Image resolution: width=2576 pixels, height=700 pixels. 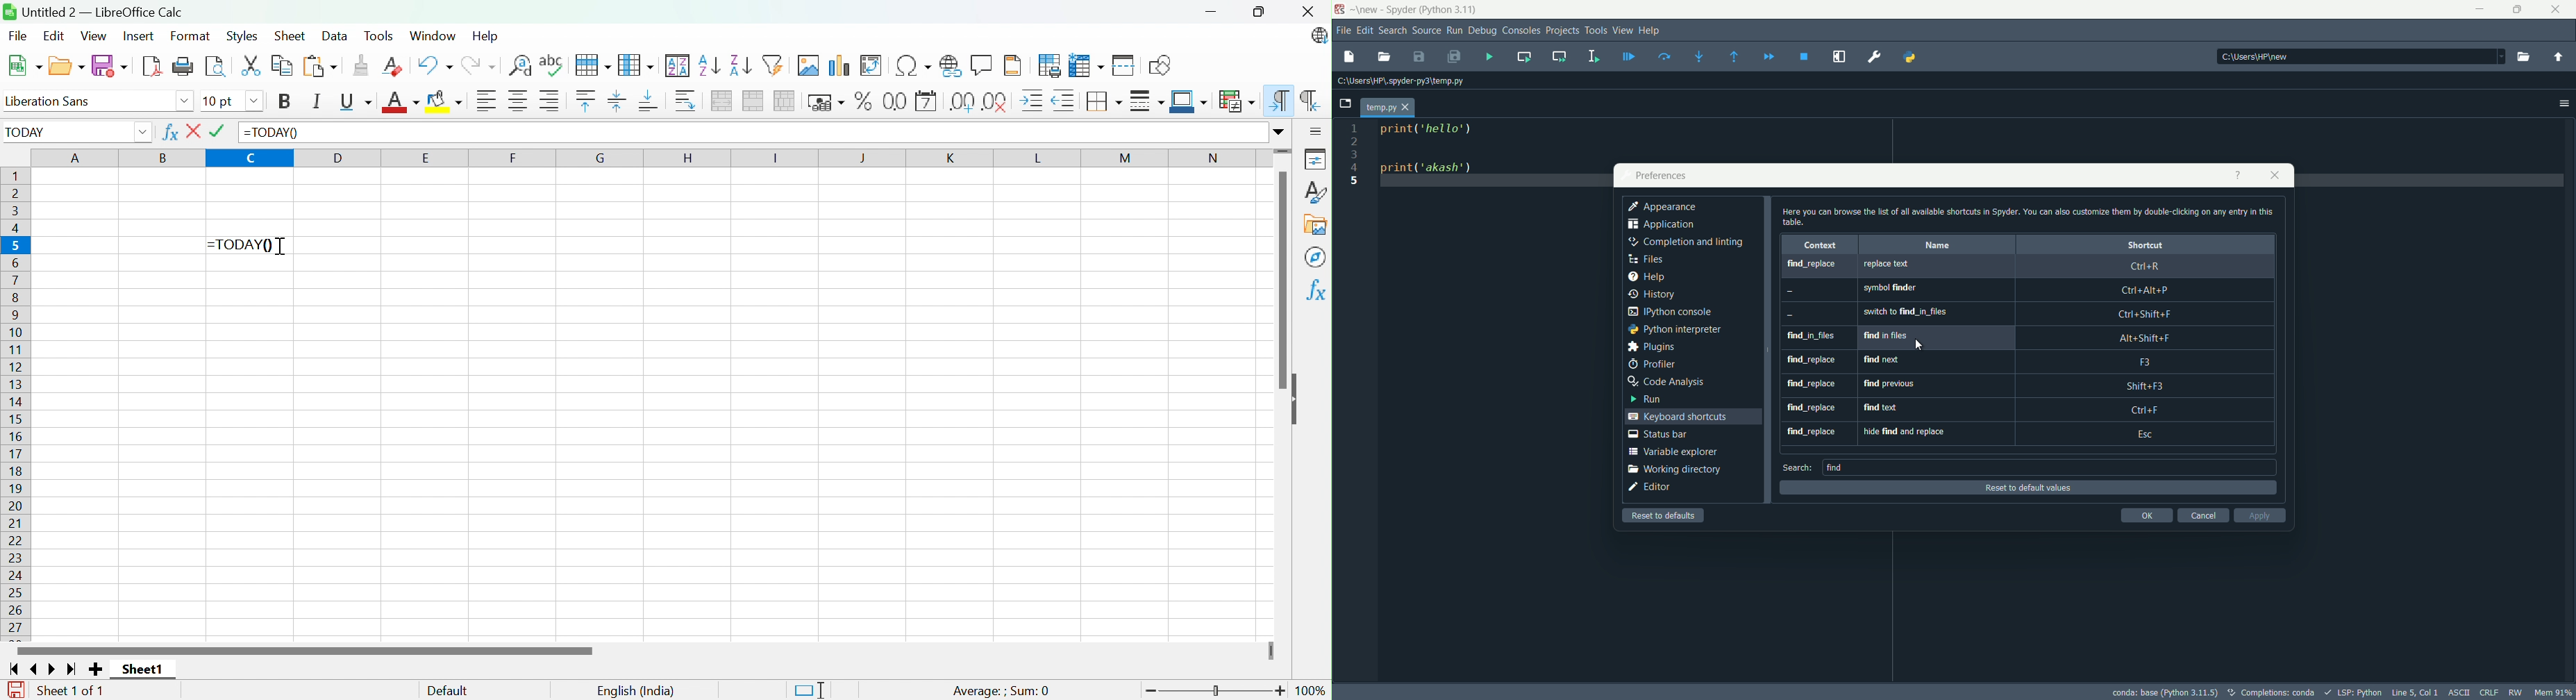 What do you see at coordinates (1667, 58) in the screenshot?
I see `run current line` at bounding box center [1667, 58].